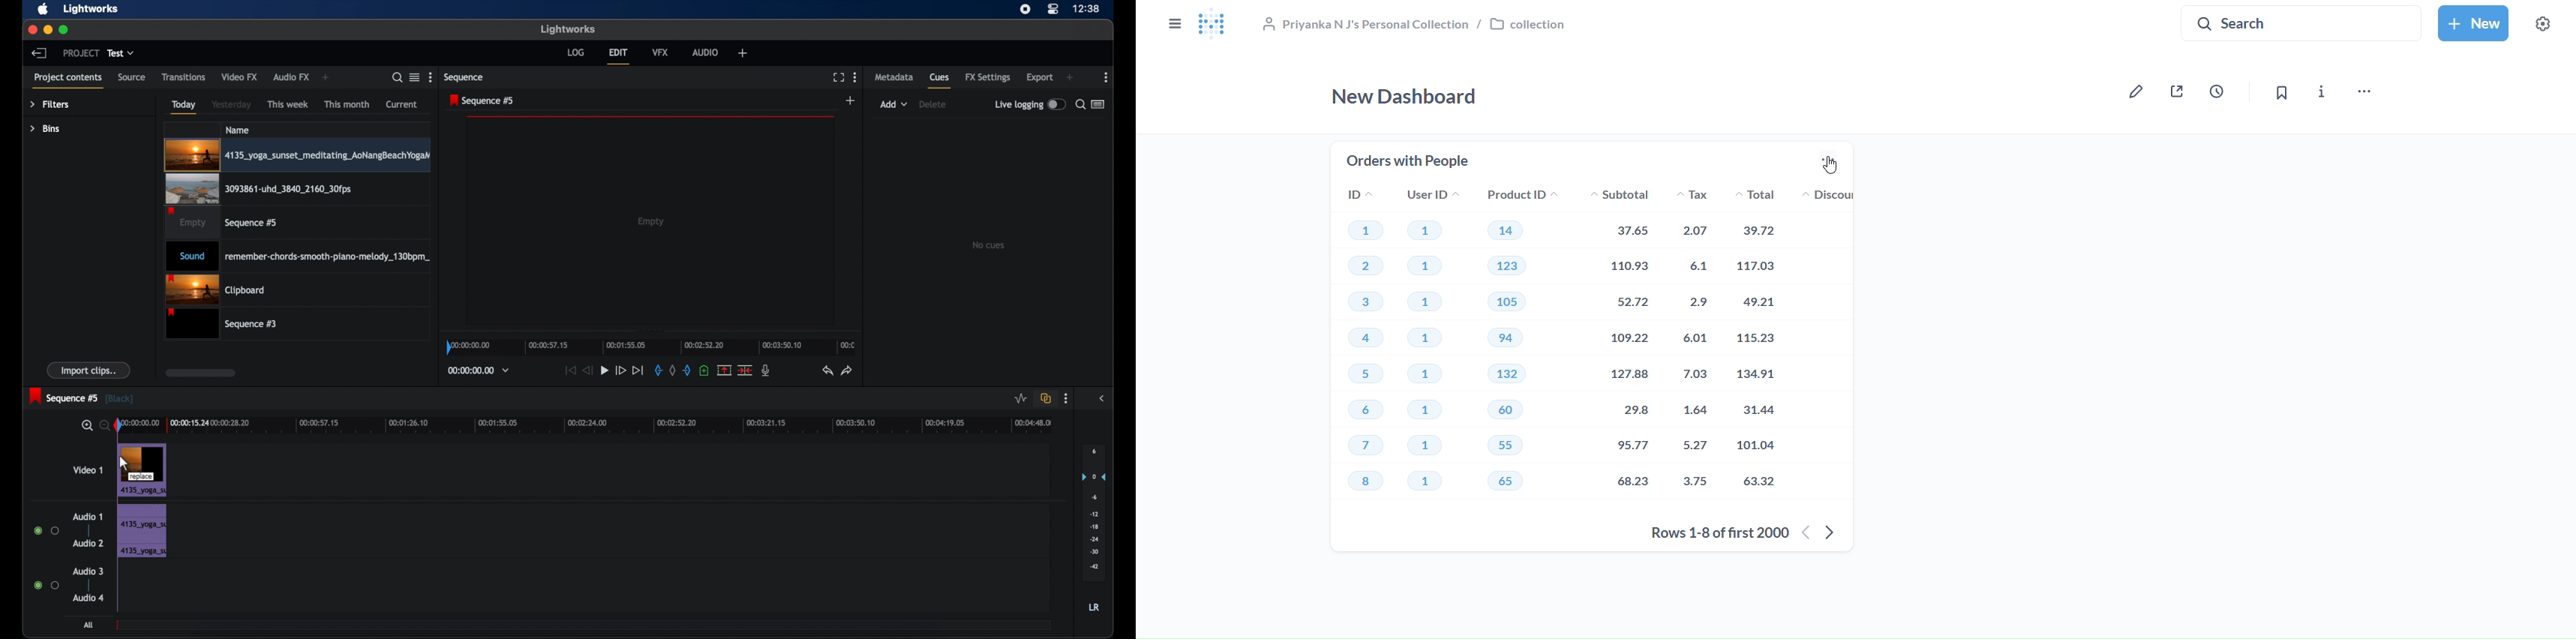 This screenshot has width=2576, height=644. I want to click on settings, so click(2544, 25).